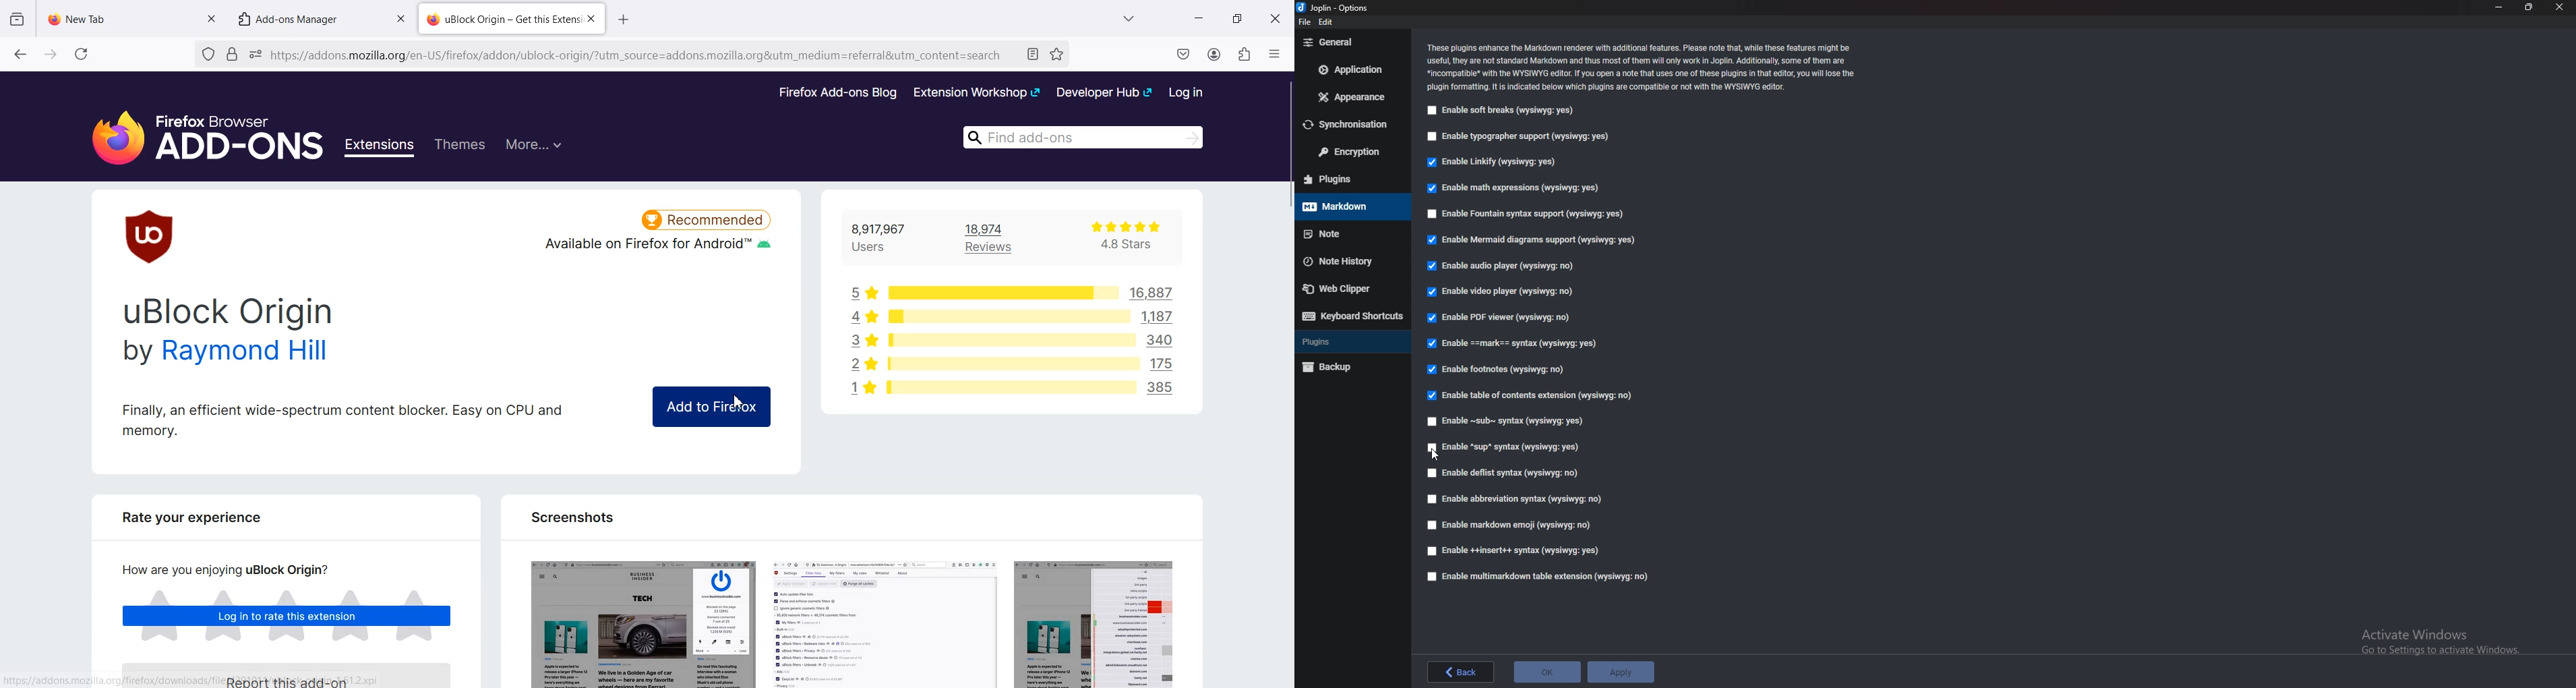 The width and height of the screenshot is (2576, 700). Describe the element at coordinates (710, 407) in the screenshot. I see `Add to Firefox` at that location.